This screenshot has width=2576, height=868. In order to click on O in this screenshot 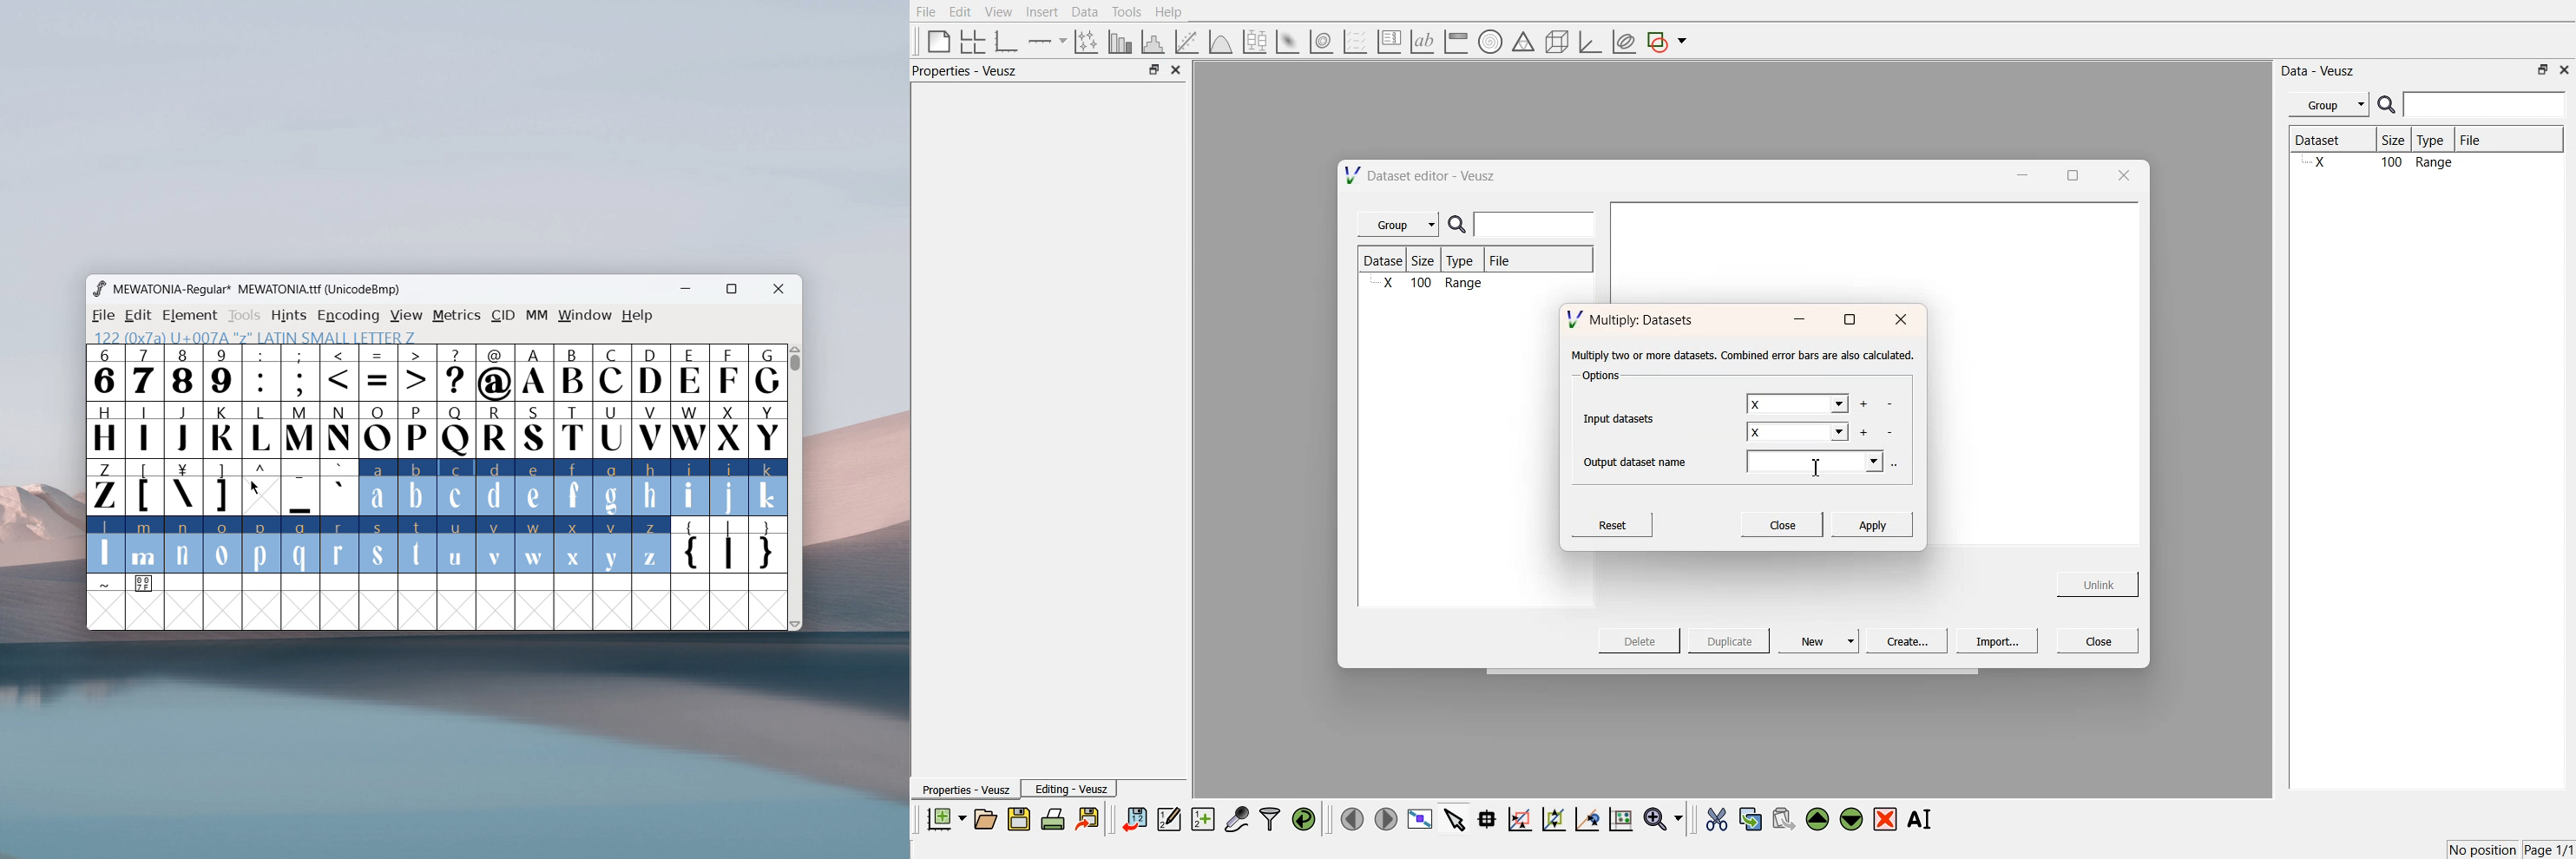, I will do `click(379, 430)`.